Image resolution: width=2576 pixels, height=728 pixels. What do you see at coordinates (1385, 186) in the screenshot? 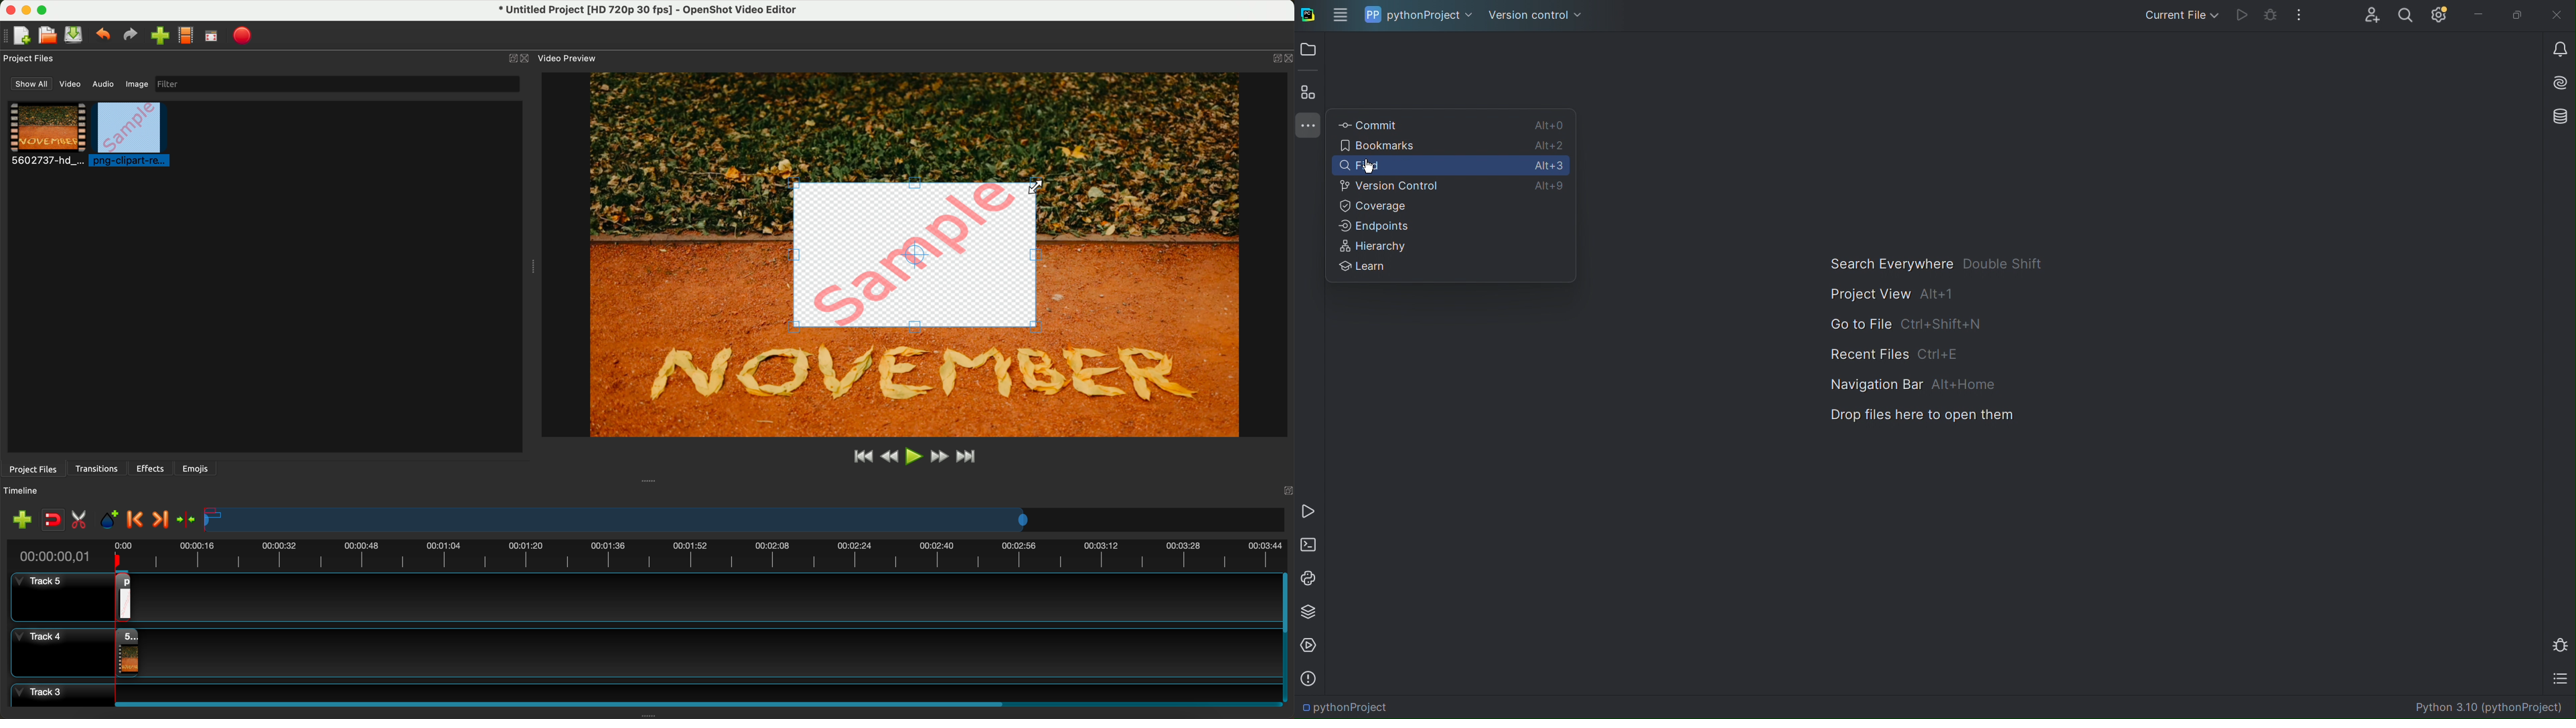
I see `Version Control` at bounding box center [1385, 186].